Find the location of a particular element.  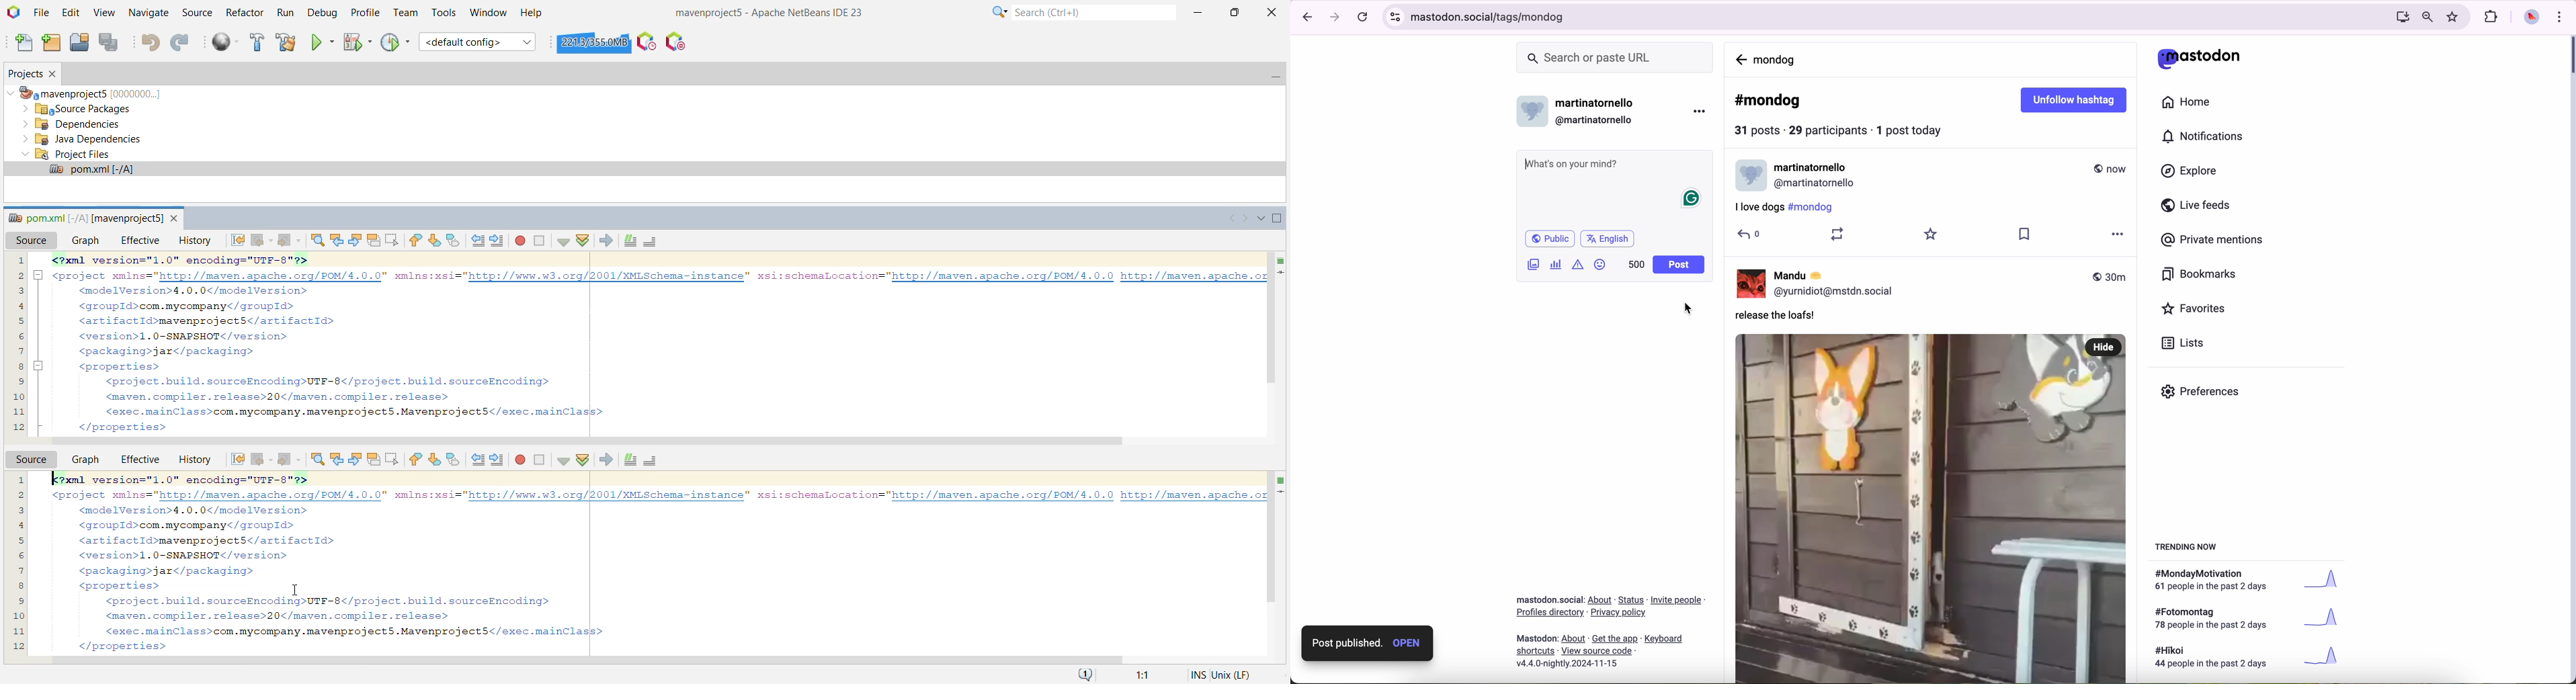

Toggle Bookmark is located at coordinates (454, 460).